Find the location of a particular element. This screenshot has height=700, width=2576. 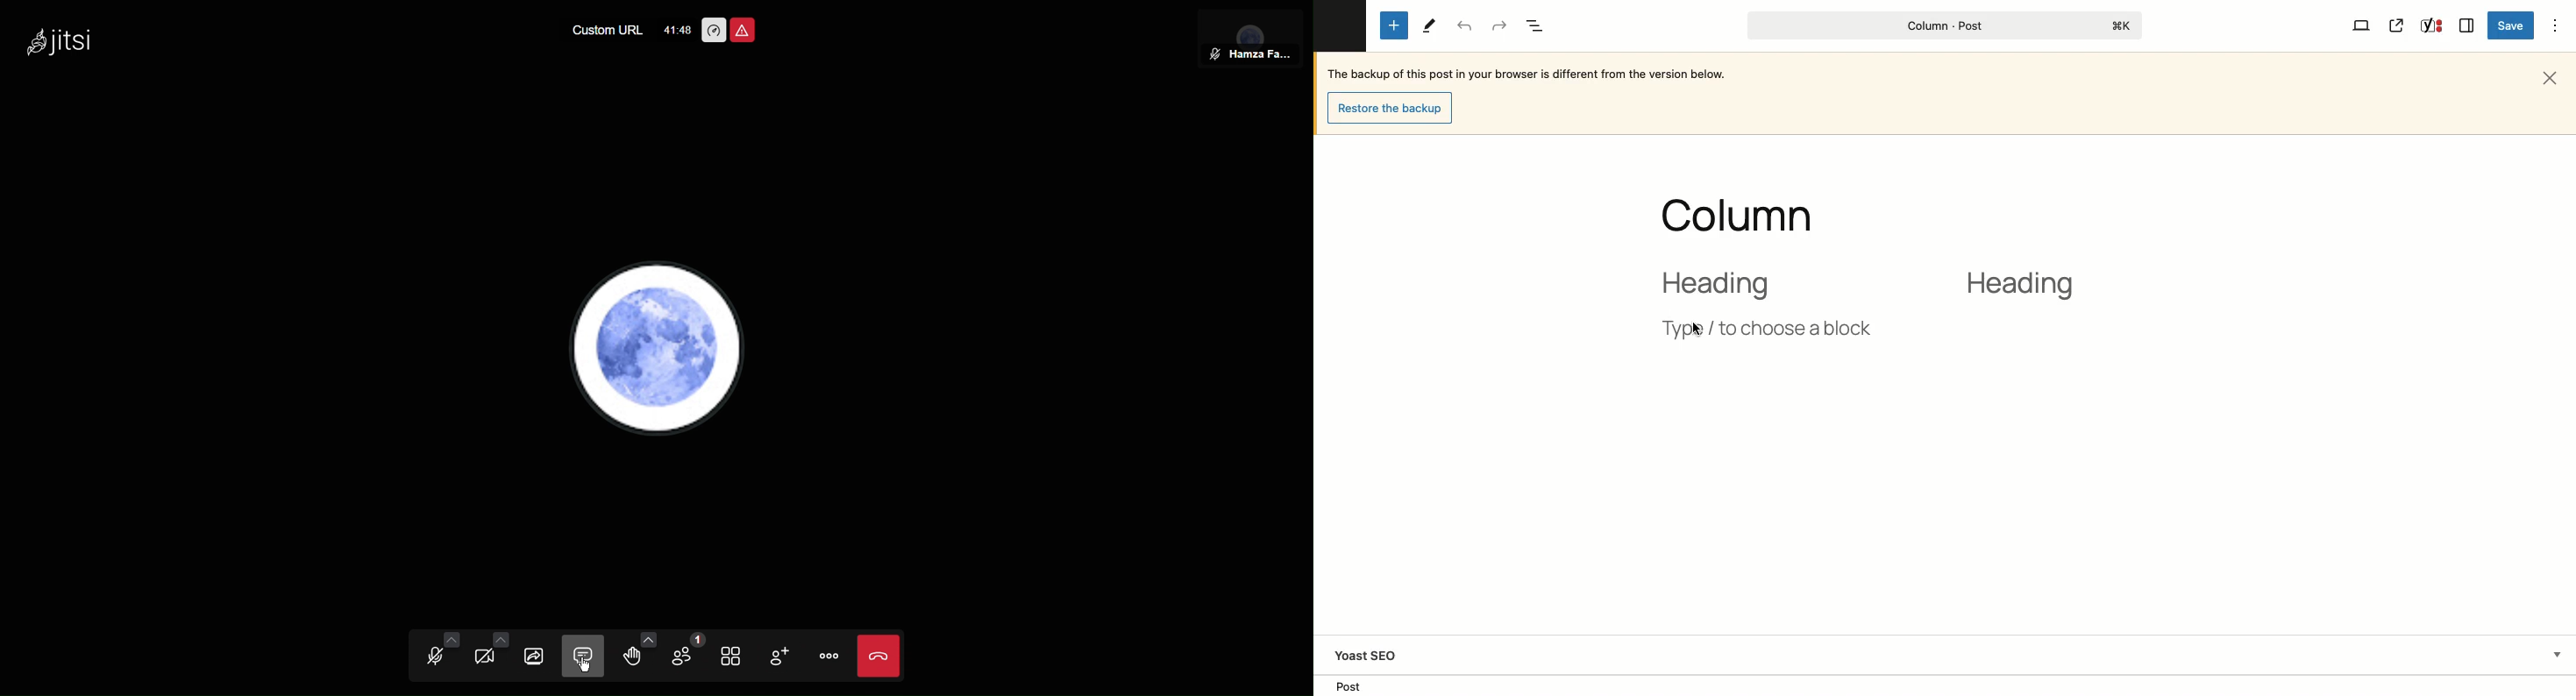

Audio is located at coordinates (437, 655).